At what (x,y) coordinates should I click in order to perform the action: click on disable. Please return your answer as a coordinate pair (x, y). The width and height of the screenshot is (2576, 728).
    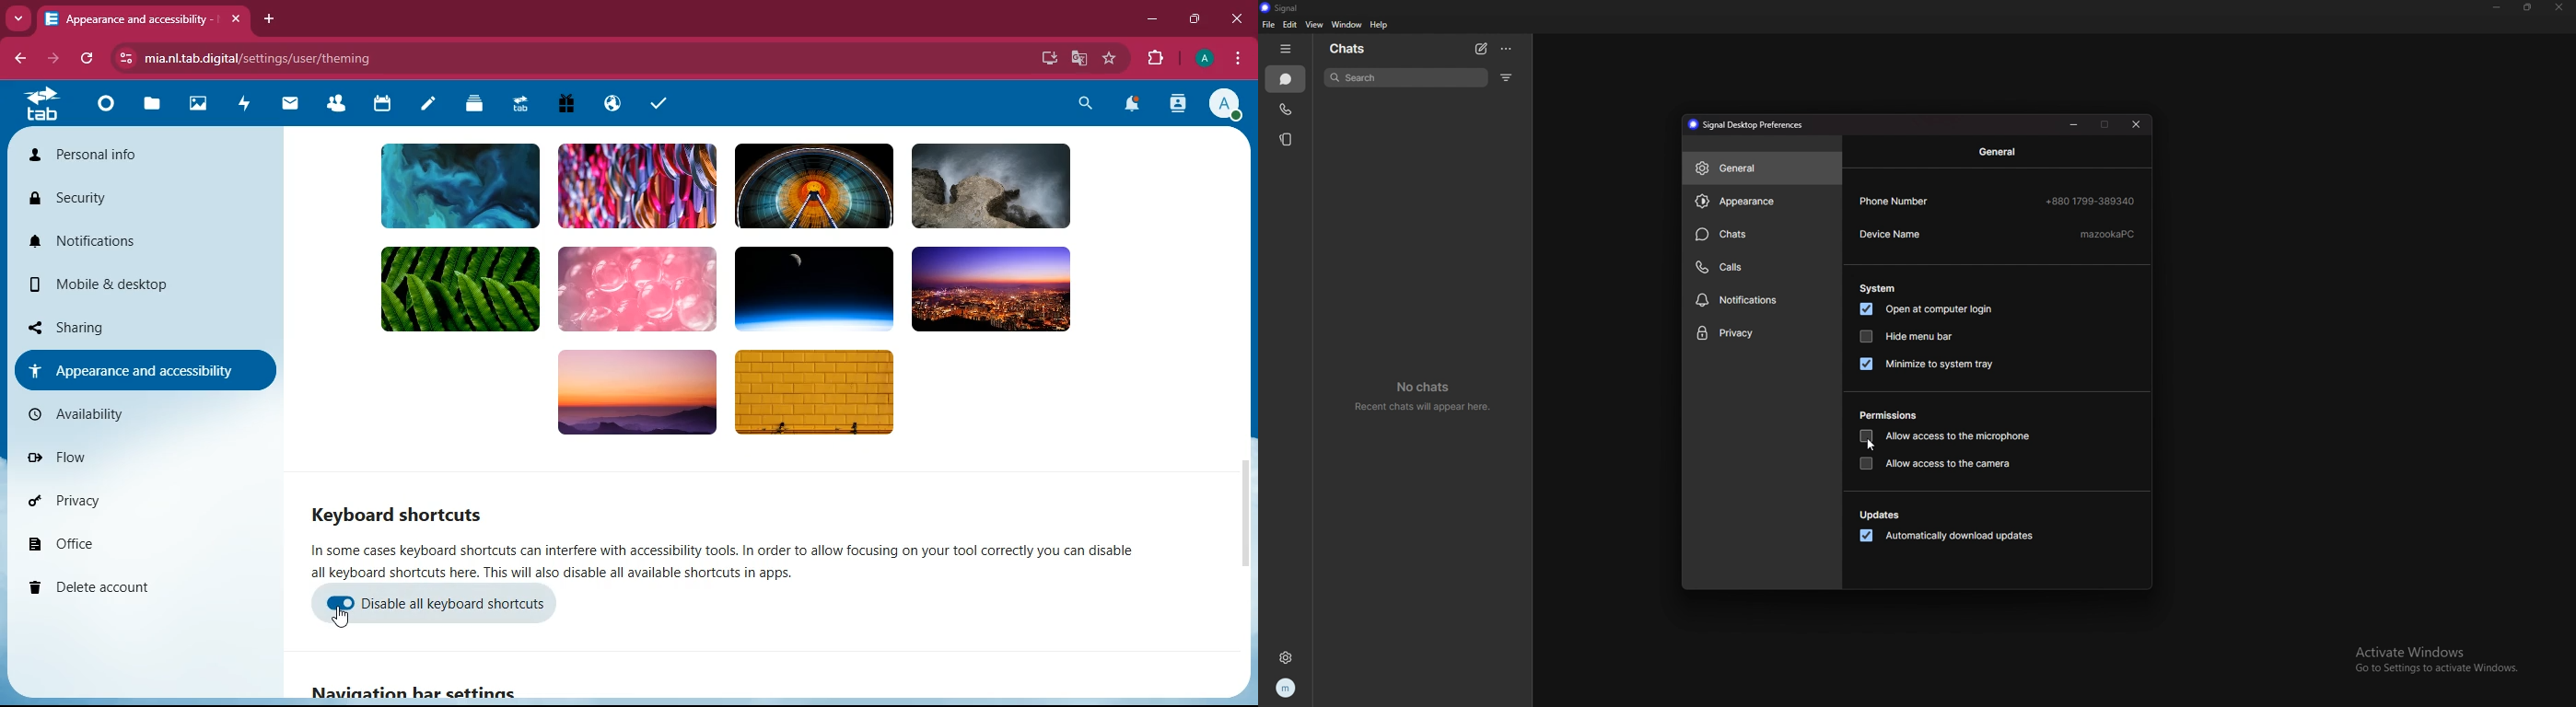
    Looking at the image, I should click on (468, 606).